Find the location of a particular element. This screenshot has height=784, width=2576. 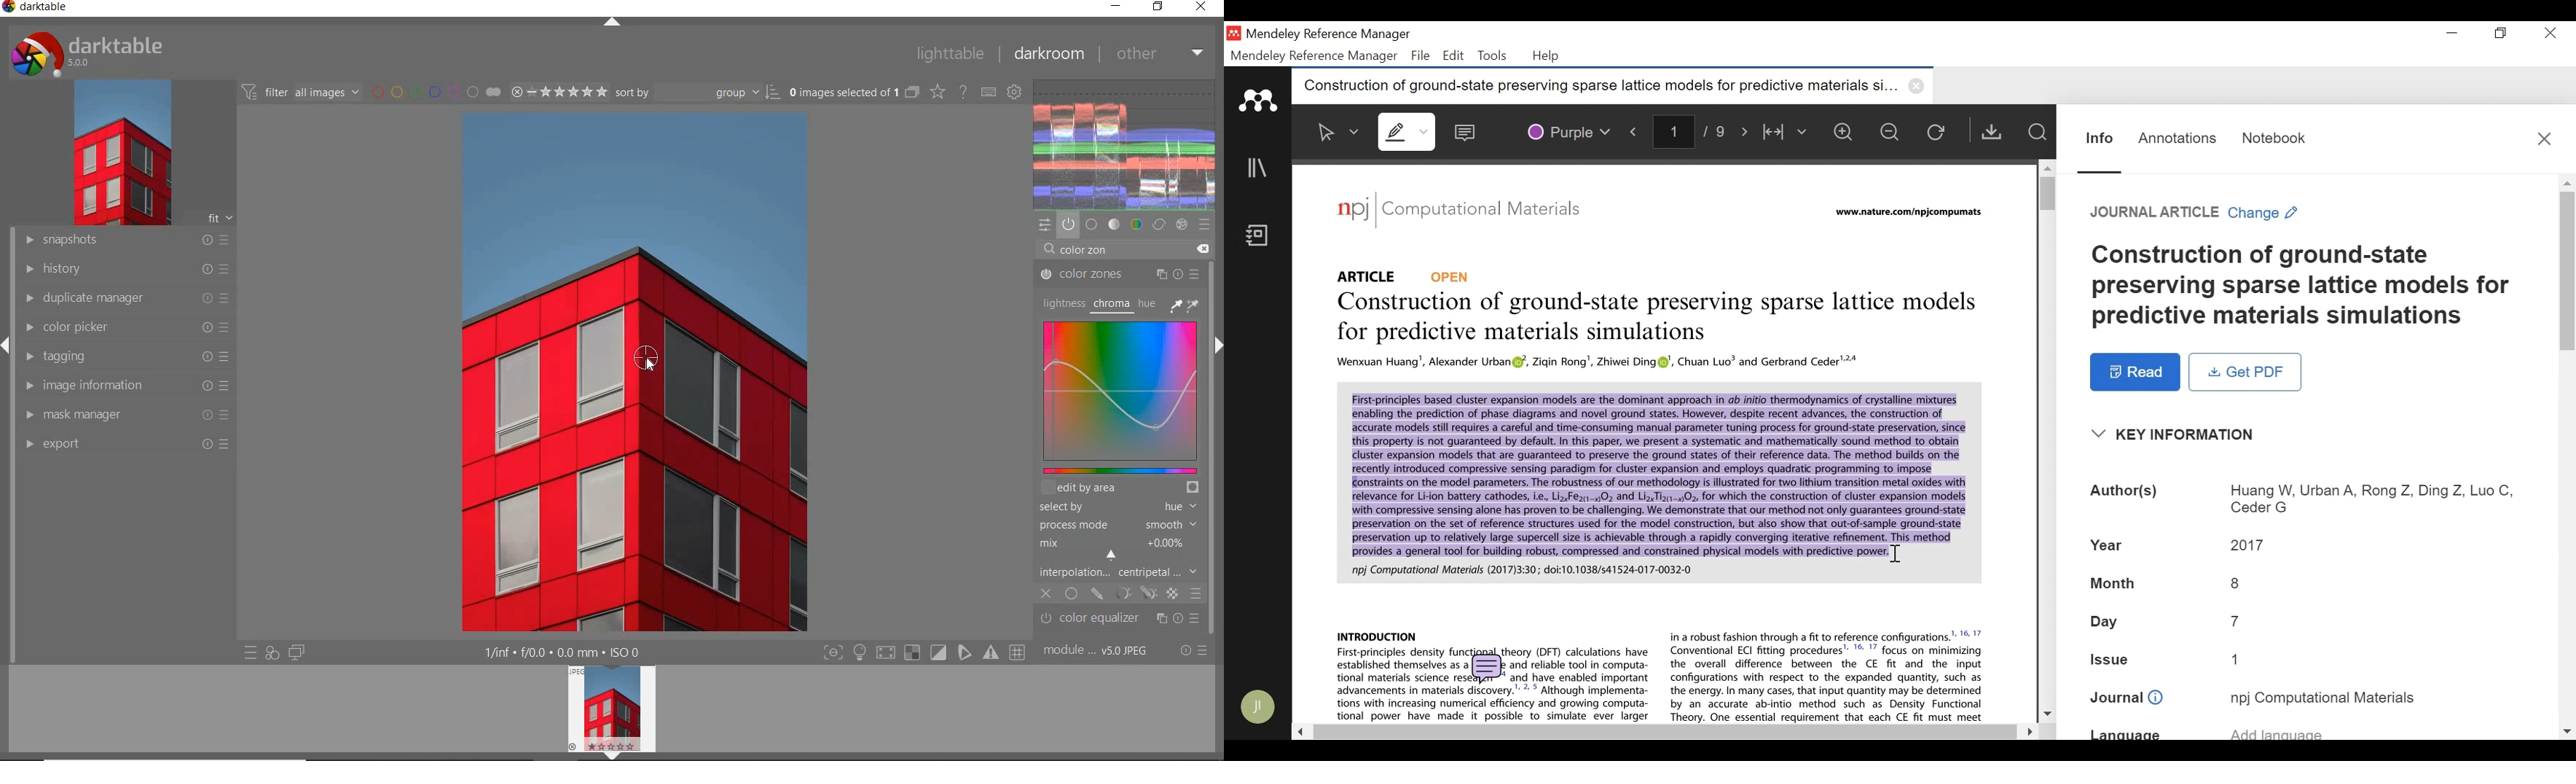

CHROMA is located at coordinates (1110, 305).